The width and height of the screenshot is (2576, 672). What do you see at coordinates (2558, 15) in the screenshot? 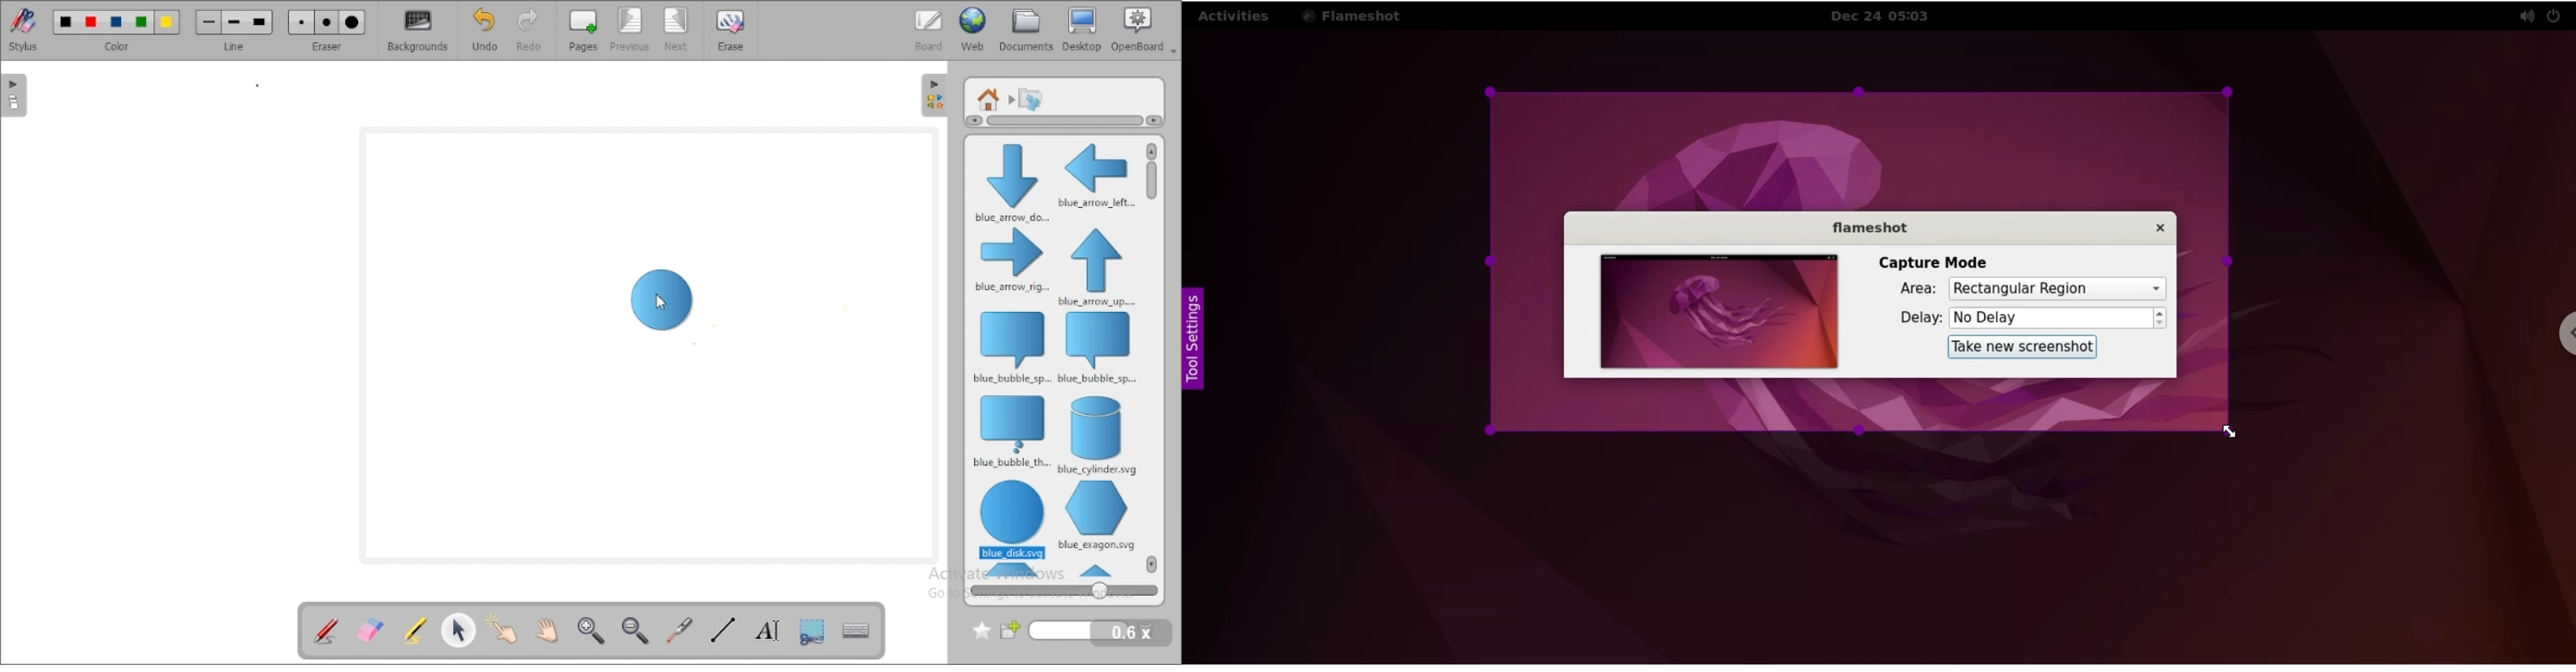
I see `power options` at bounding box center [2558, 15].